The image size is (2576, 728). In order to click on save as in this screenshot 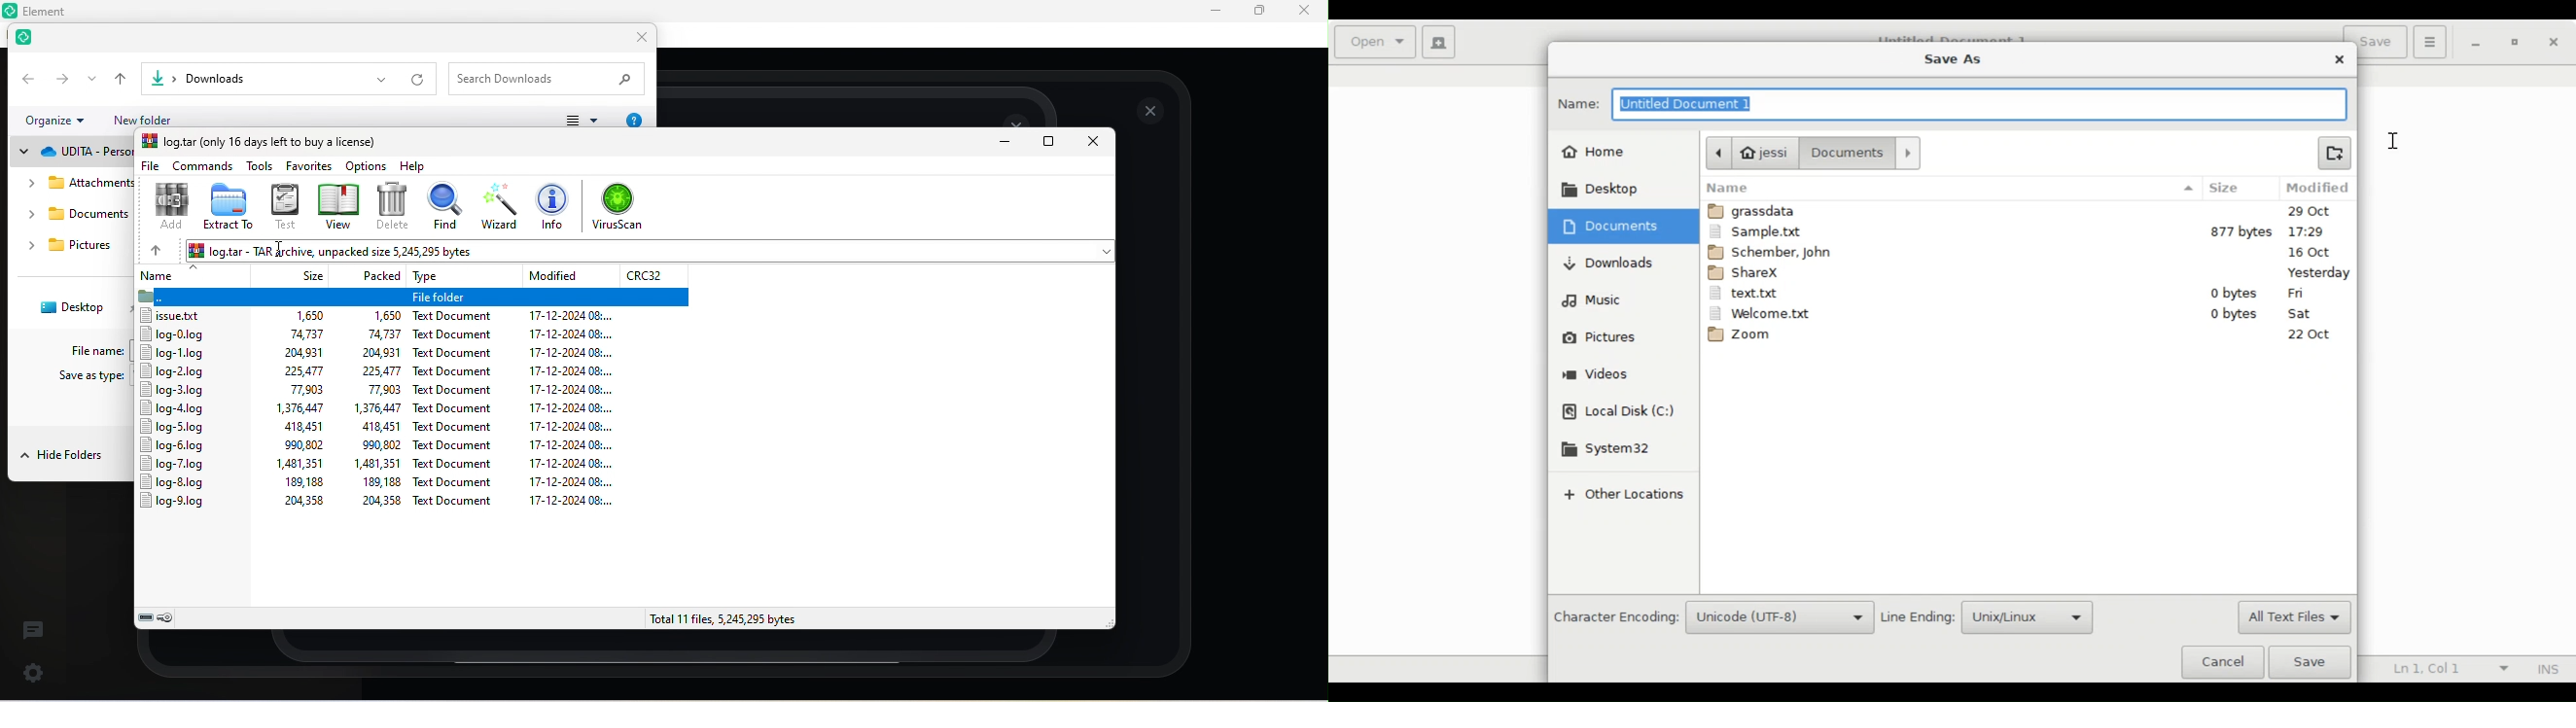, I will do `click(89, 376)`.